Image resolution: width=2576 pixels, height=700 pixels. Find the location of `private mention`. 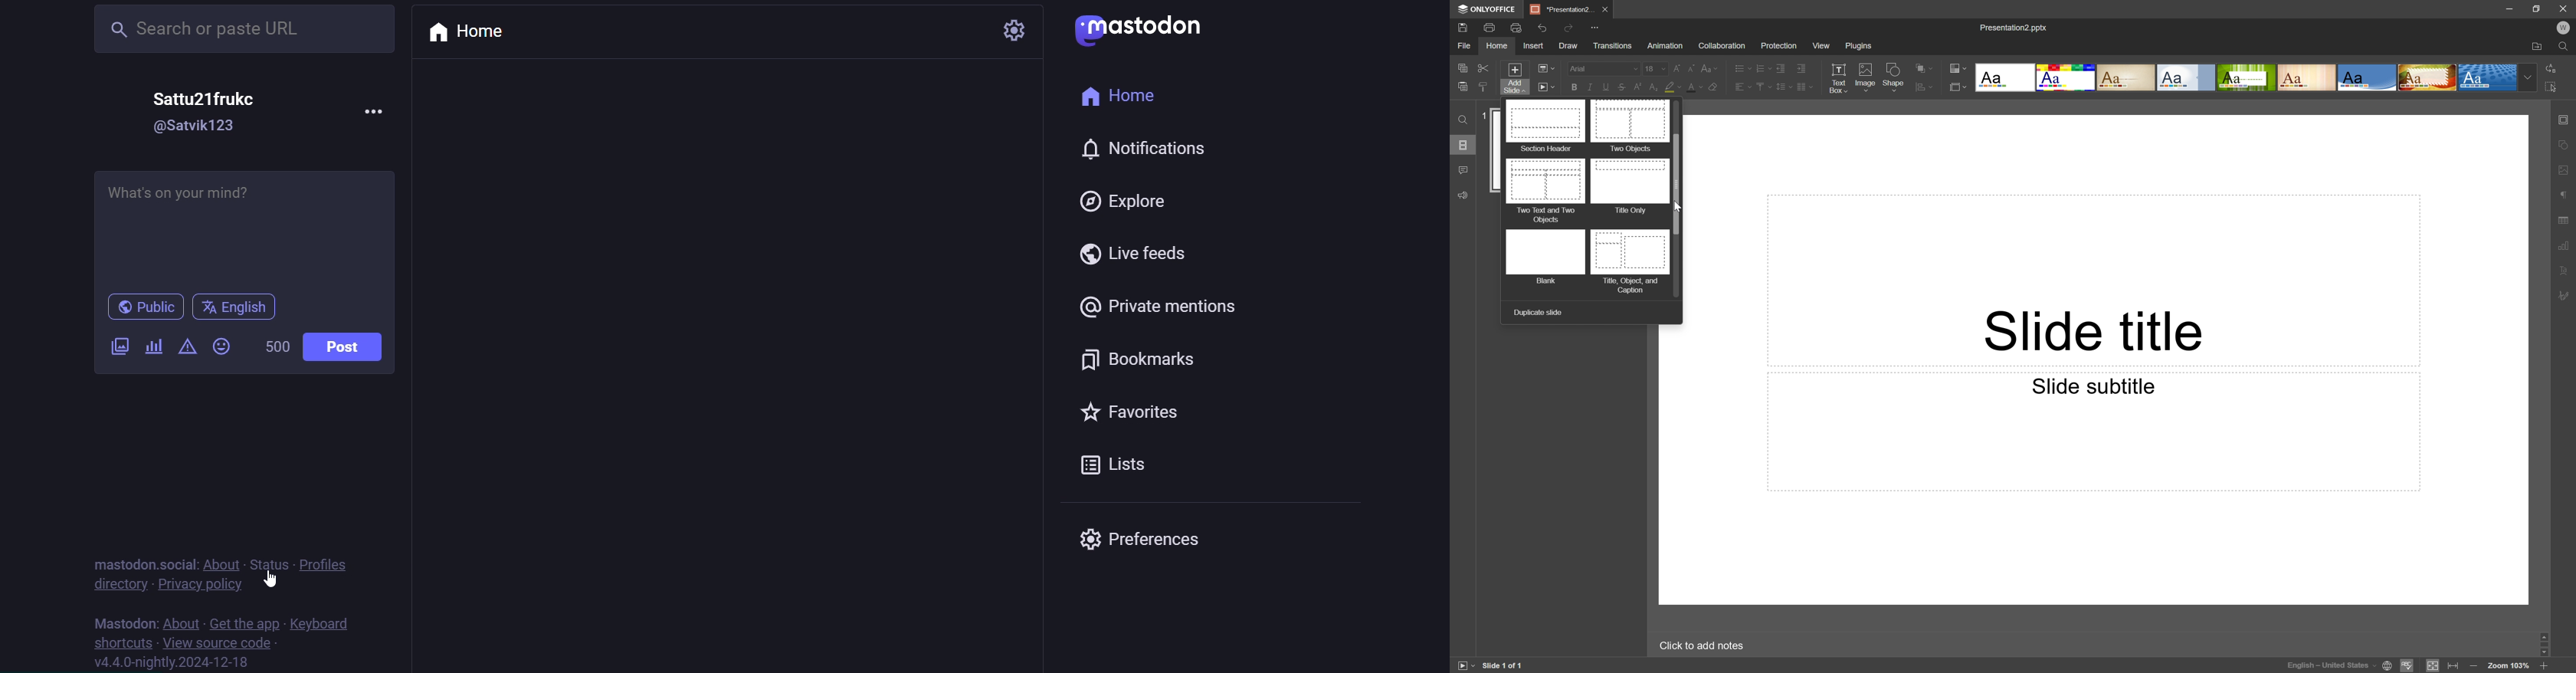

private mention is located at coordinates (1162, 308).